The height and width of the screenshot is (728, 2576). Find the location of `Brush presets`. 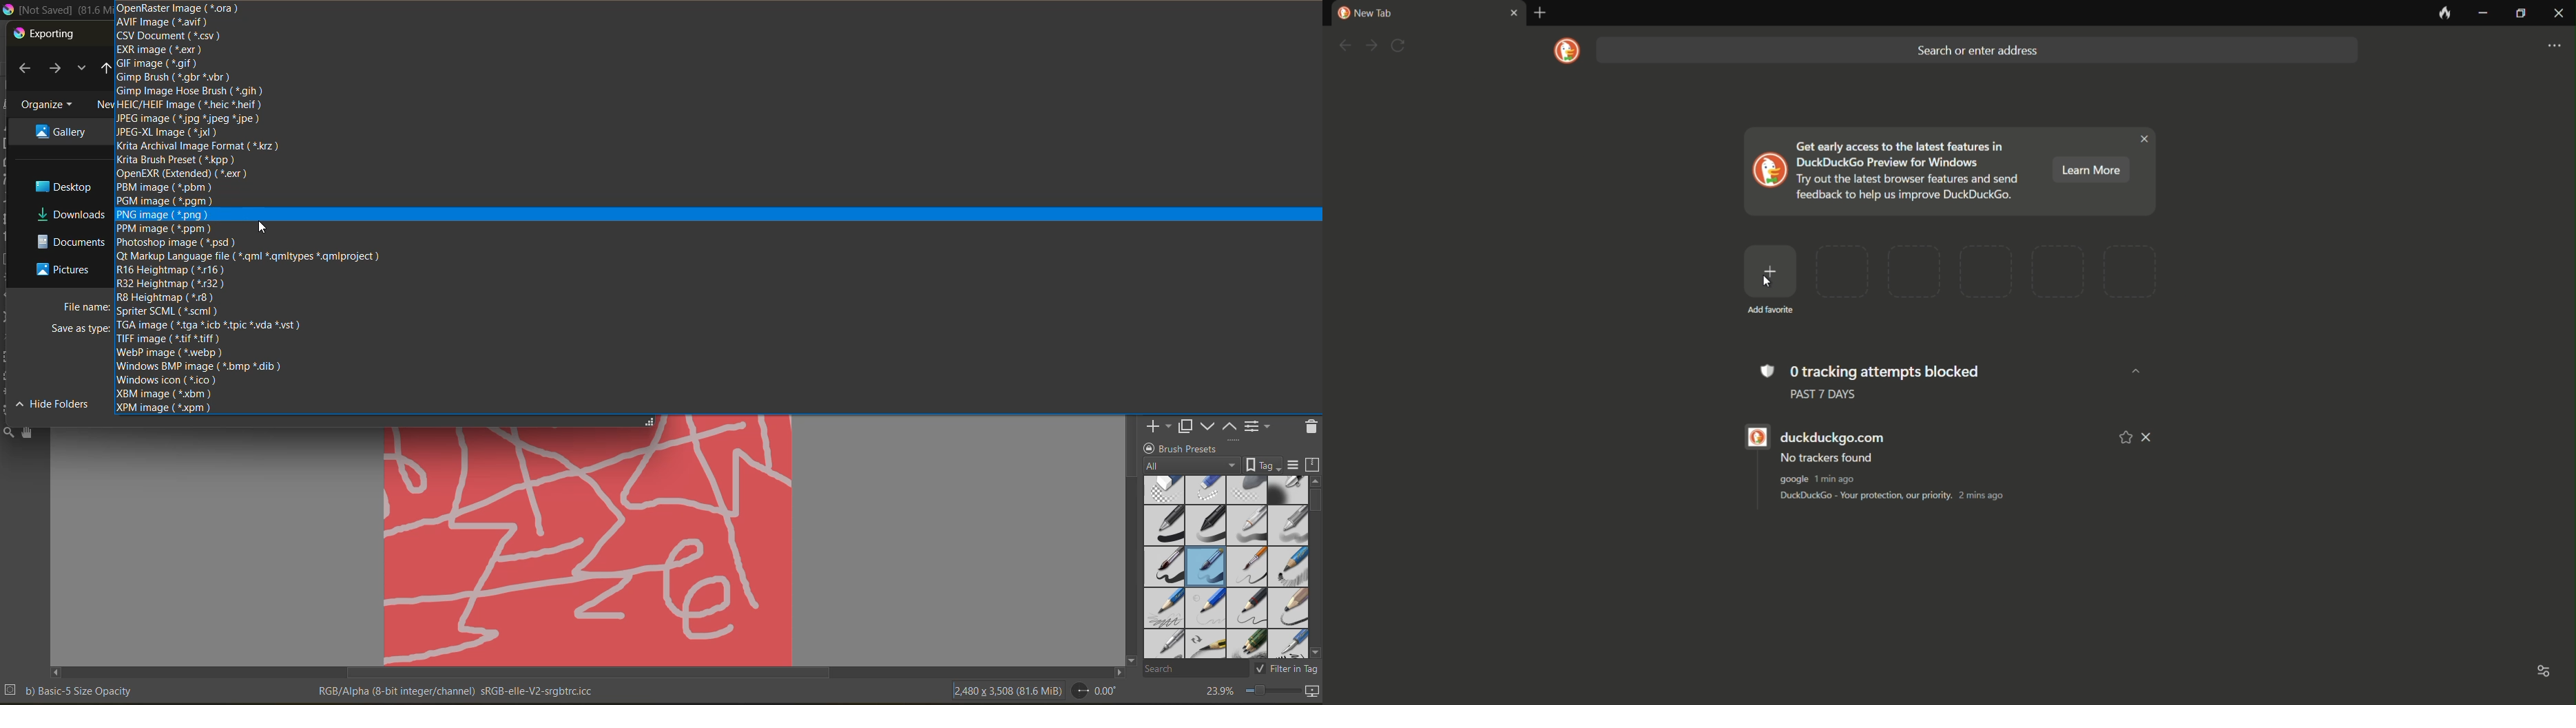

Brush presets is located at coordinates (1194, 447).